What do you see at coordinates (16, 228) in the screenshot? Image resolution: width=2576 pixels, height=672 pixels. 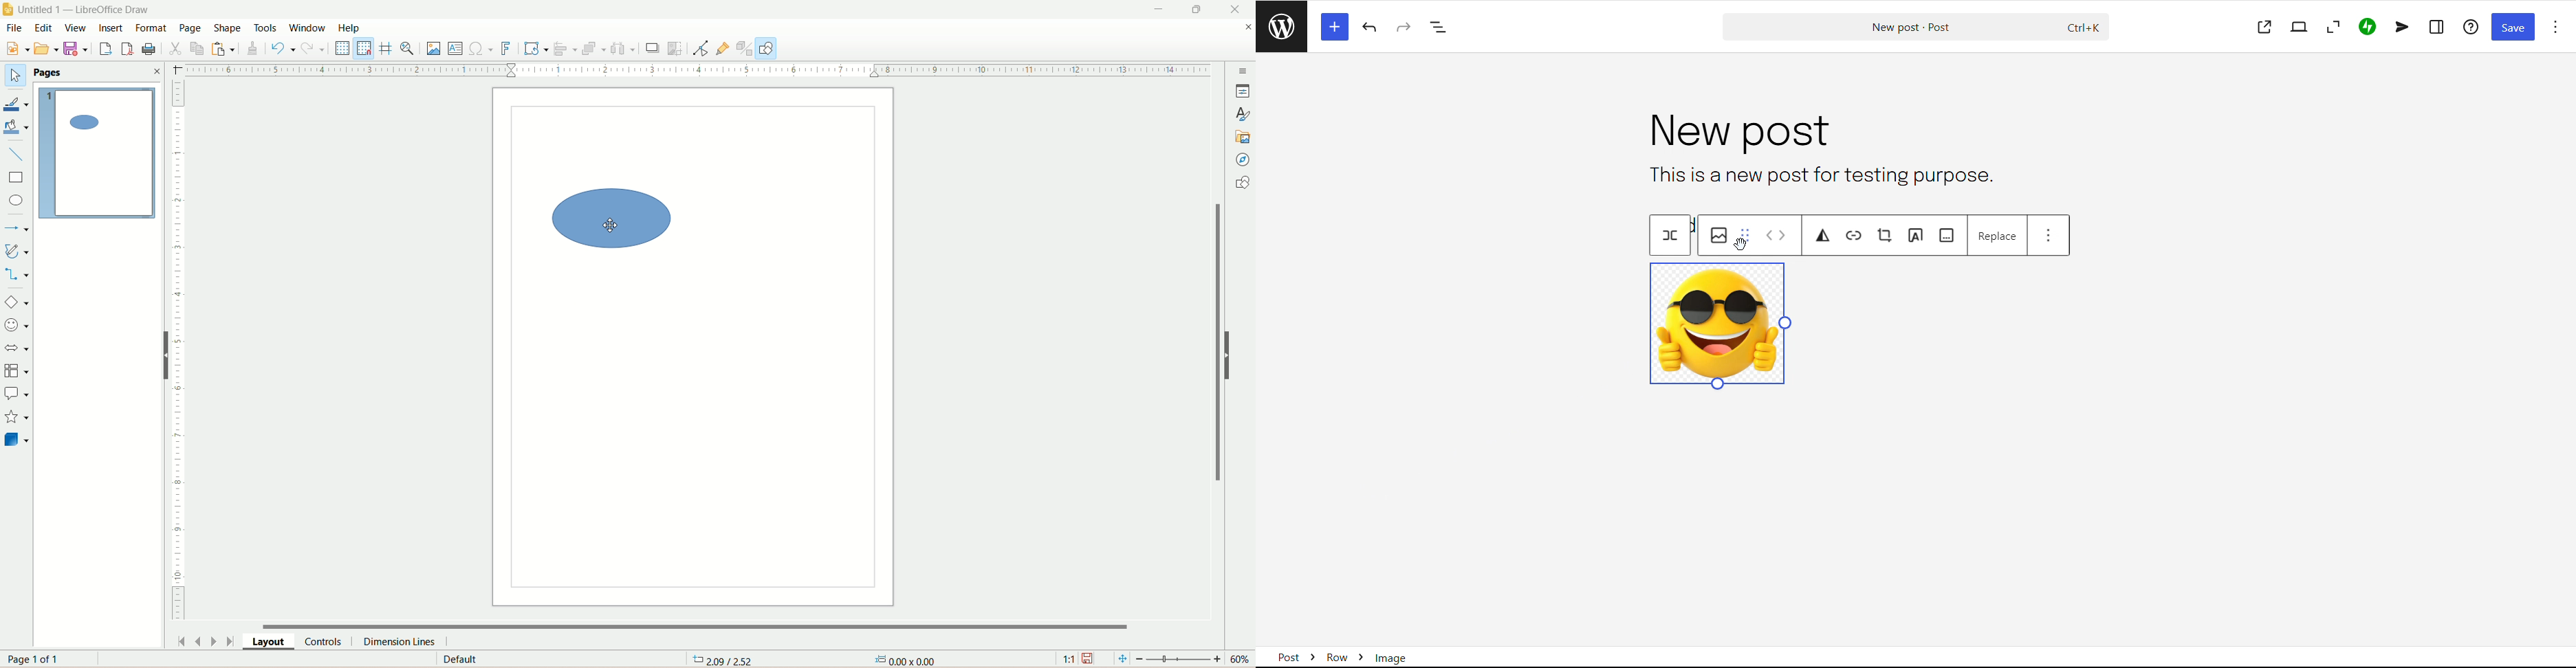 I see `lines and arrows` at bounding box center [16, 228].